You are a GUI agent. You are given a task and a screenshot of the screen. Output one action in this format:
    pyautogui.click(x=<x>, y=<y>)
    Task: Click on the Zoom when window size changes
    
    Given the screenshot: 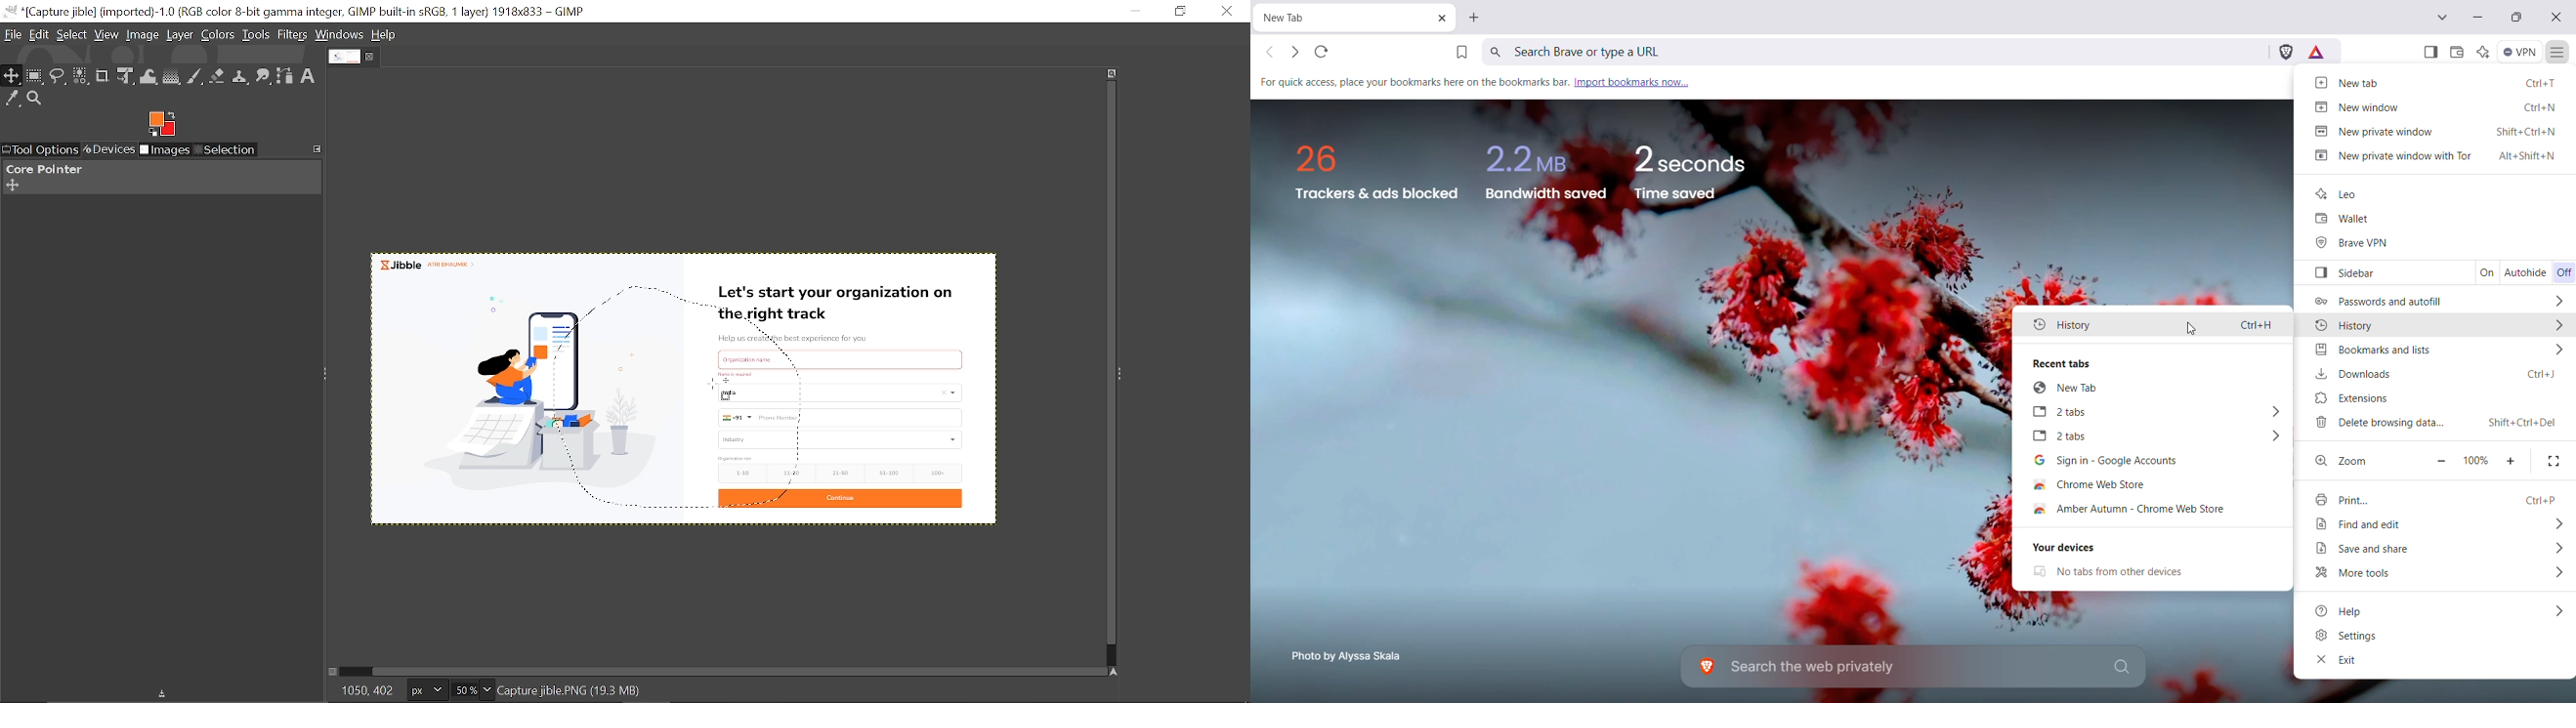 What is the action you would take?
    pyautogui.click(x=1108, y=75)
    